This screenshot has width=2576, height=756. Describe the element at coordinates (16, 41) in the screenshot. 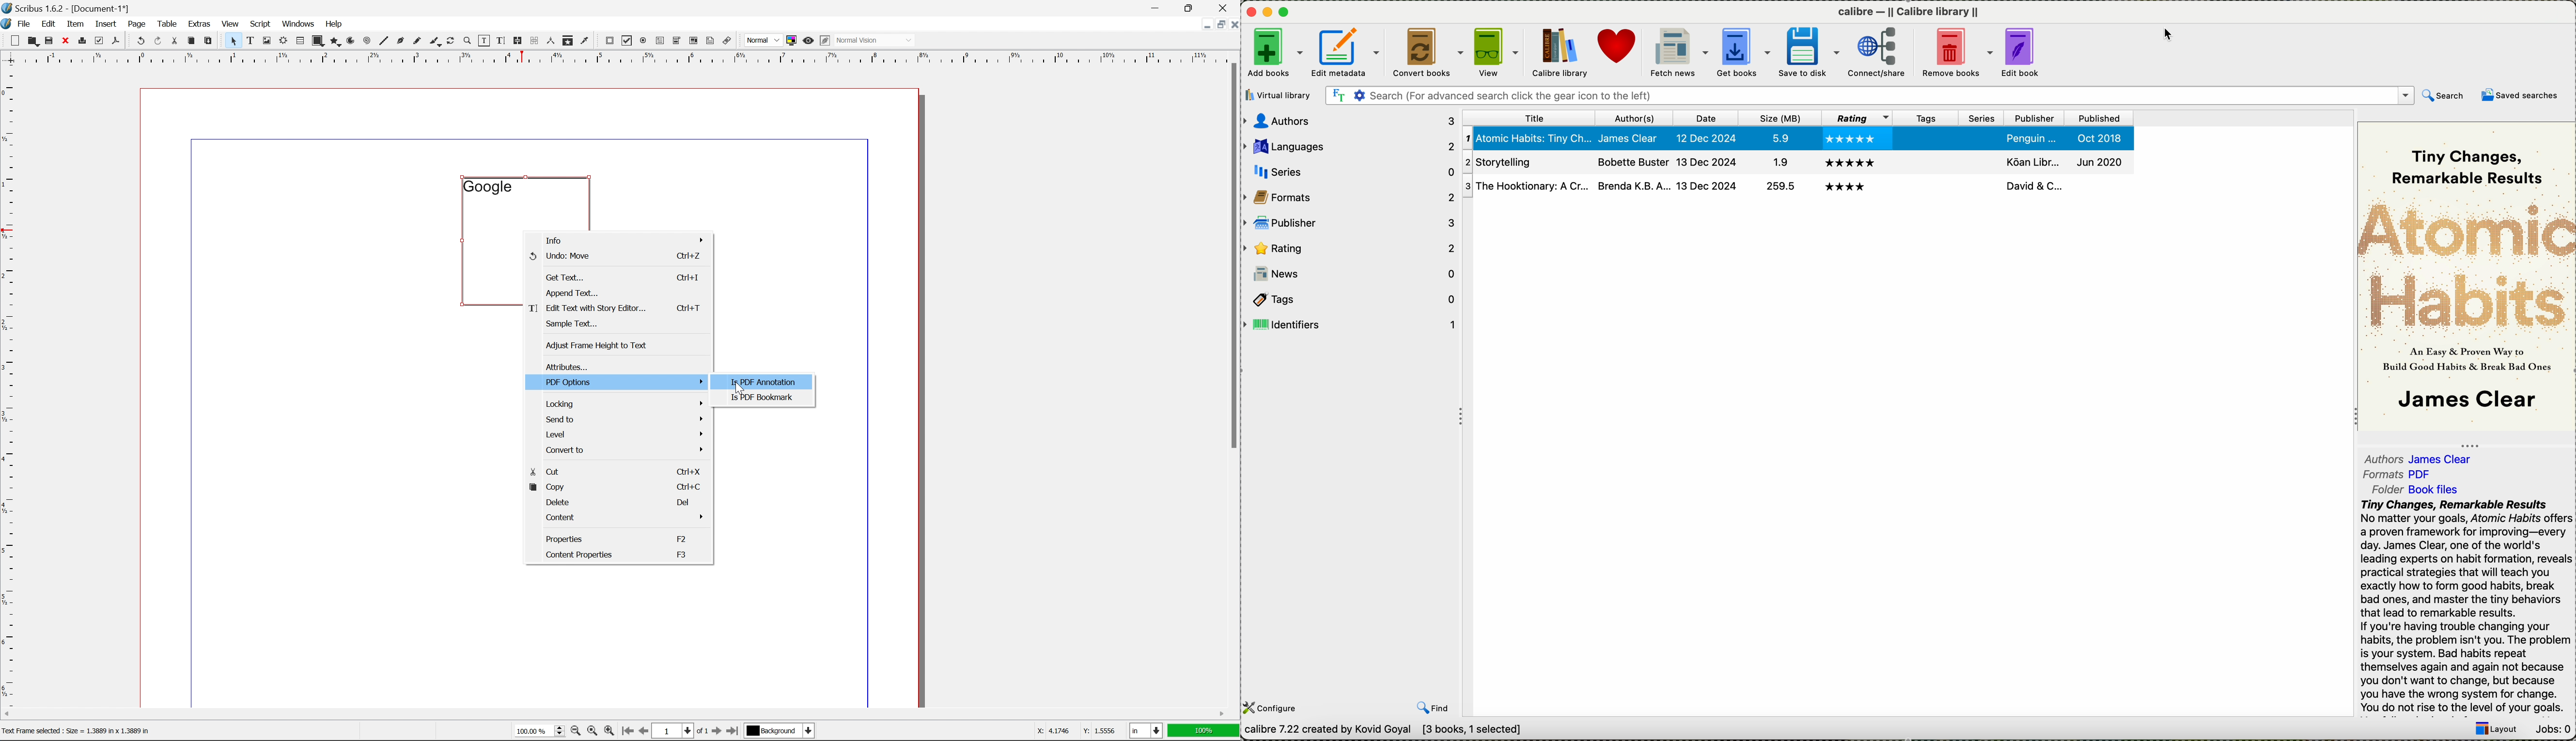

I see `new` at that location.